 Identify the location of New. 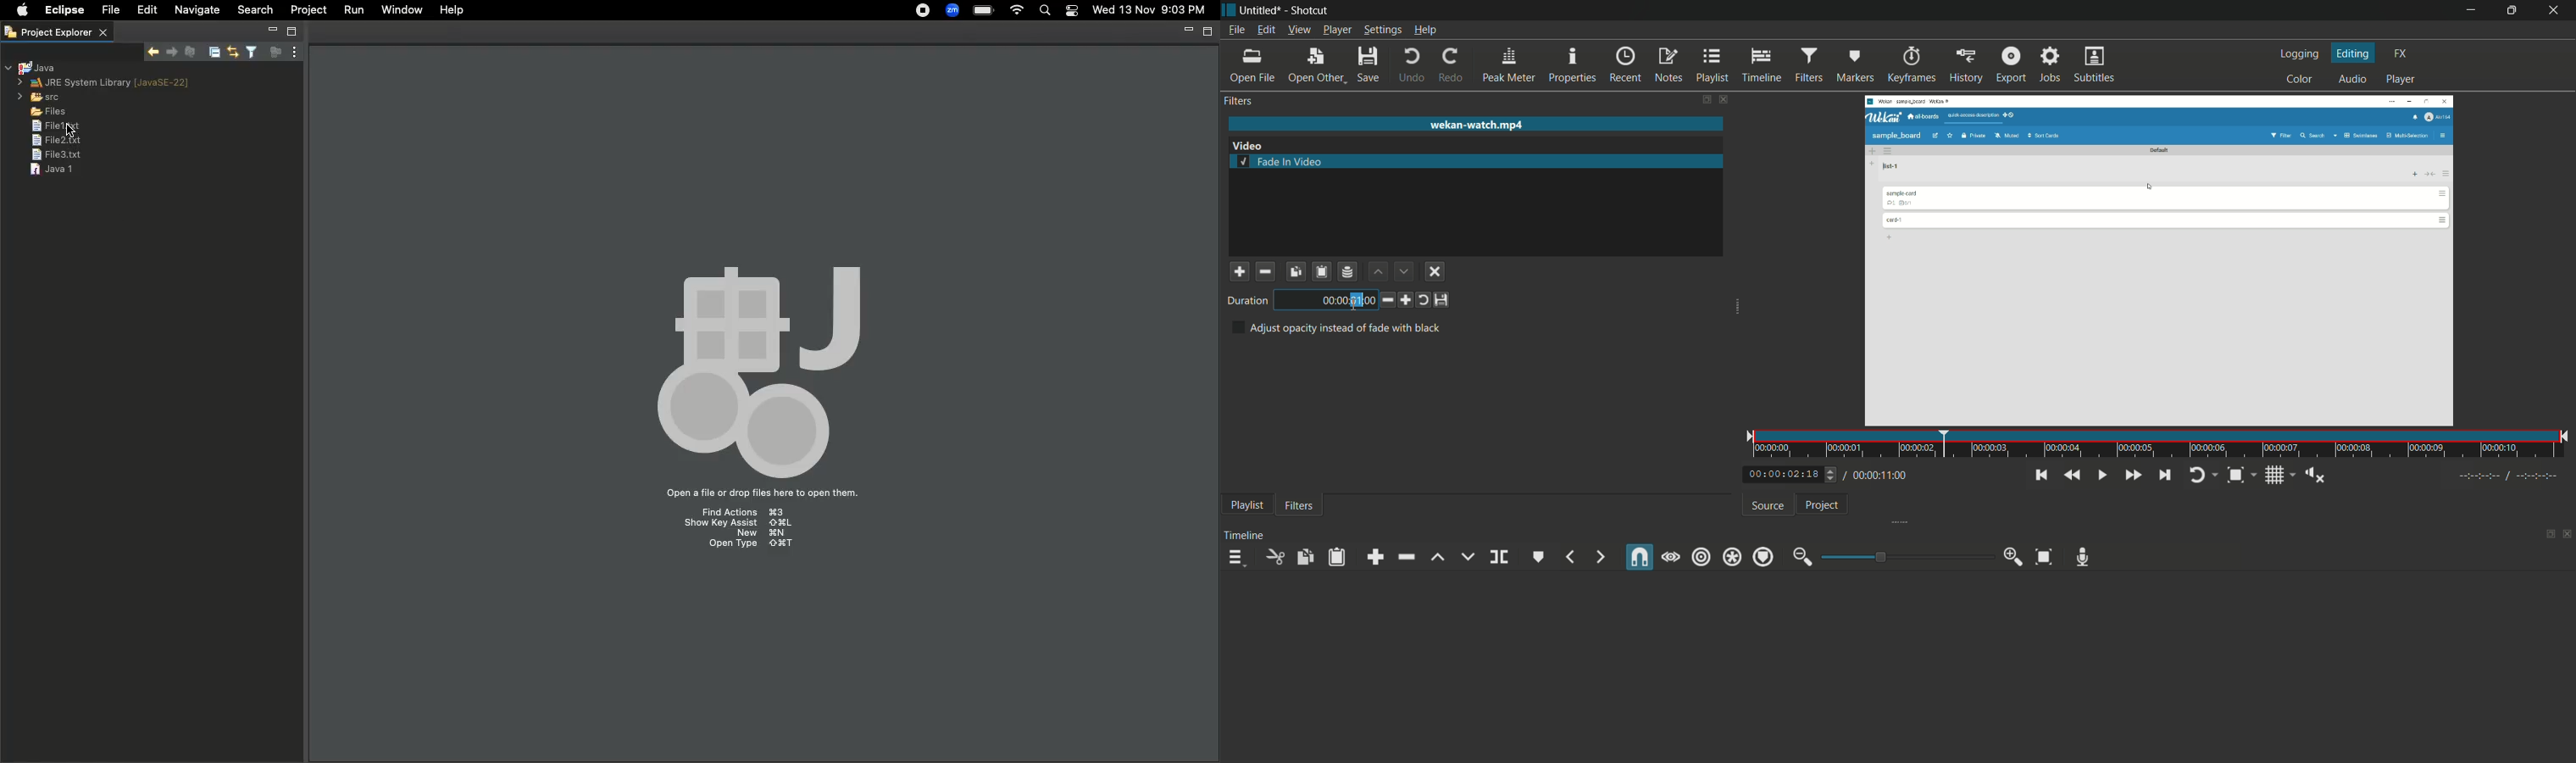
(761, 533).